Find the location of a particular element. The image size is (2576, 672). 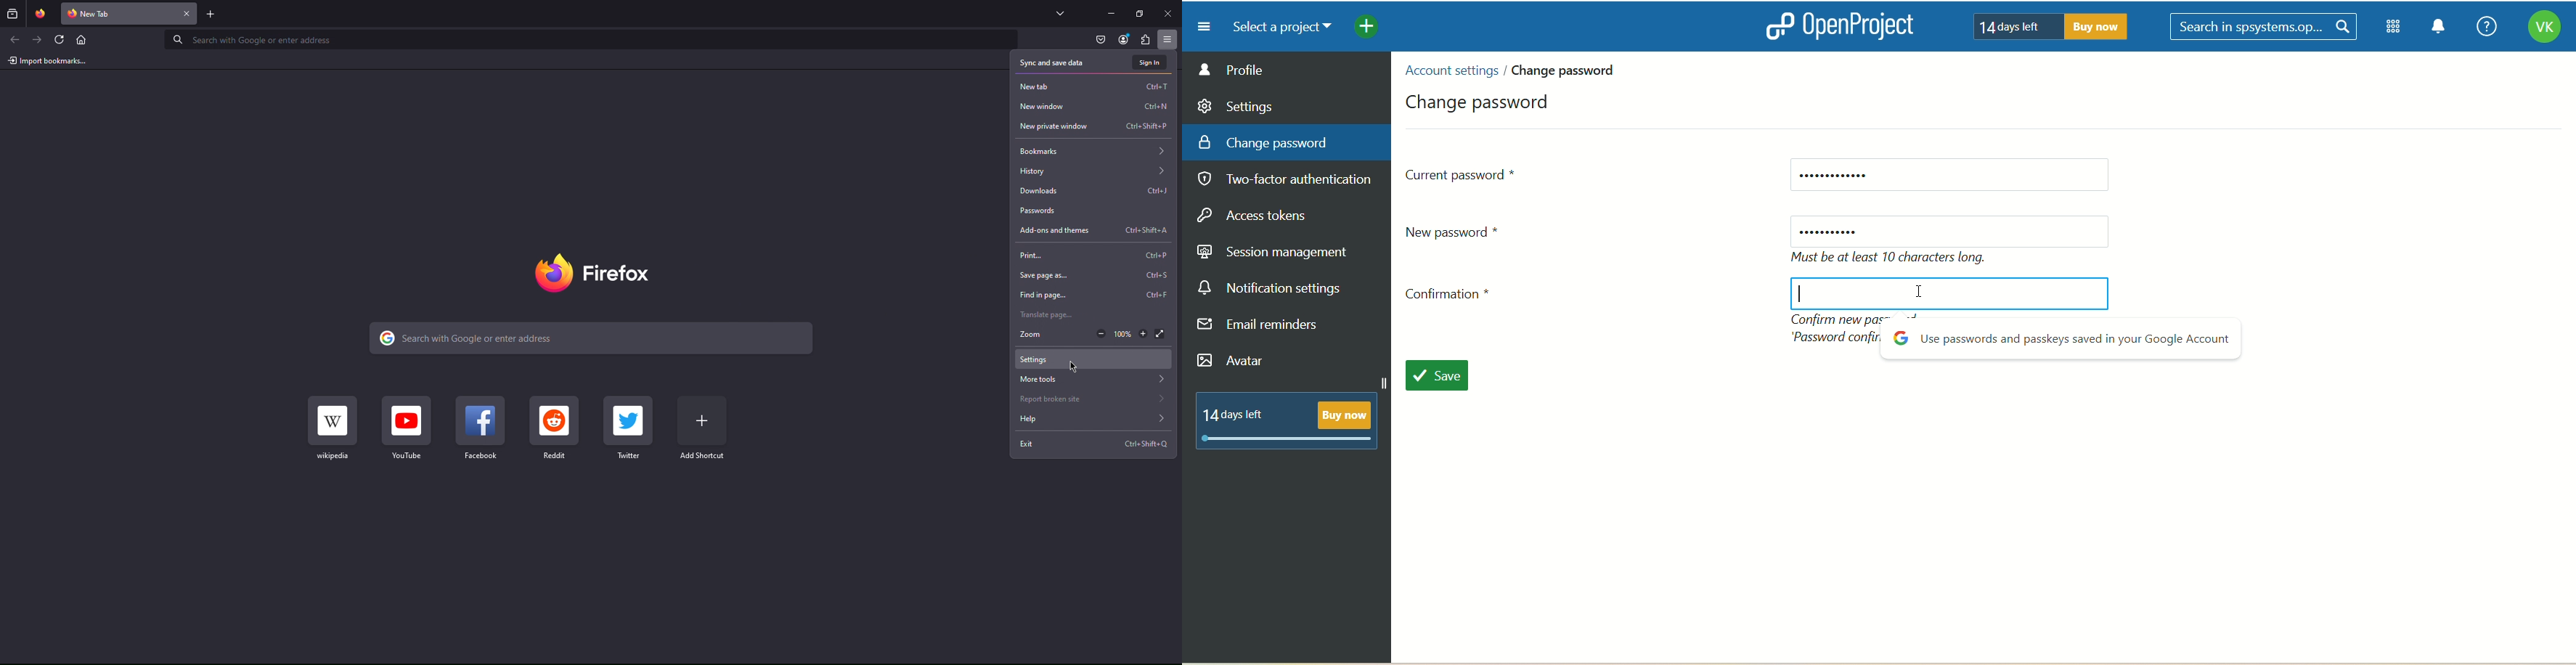

Close is located at coordinates (1168, 13).